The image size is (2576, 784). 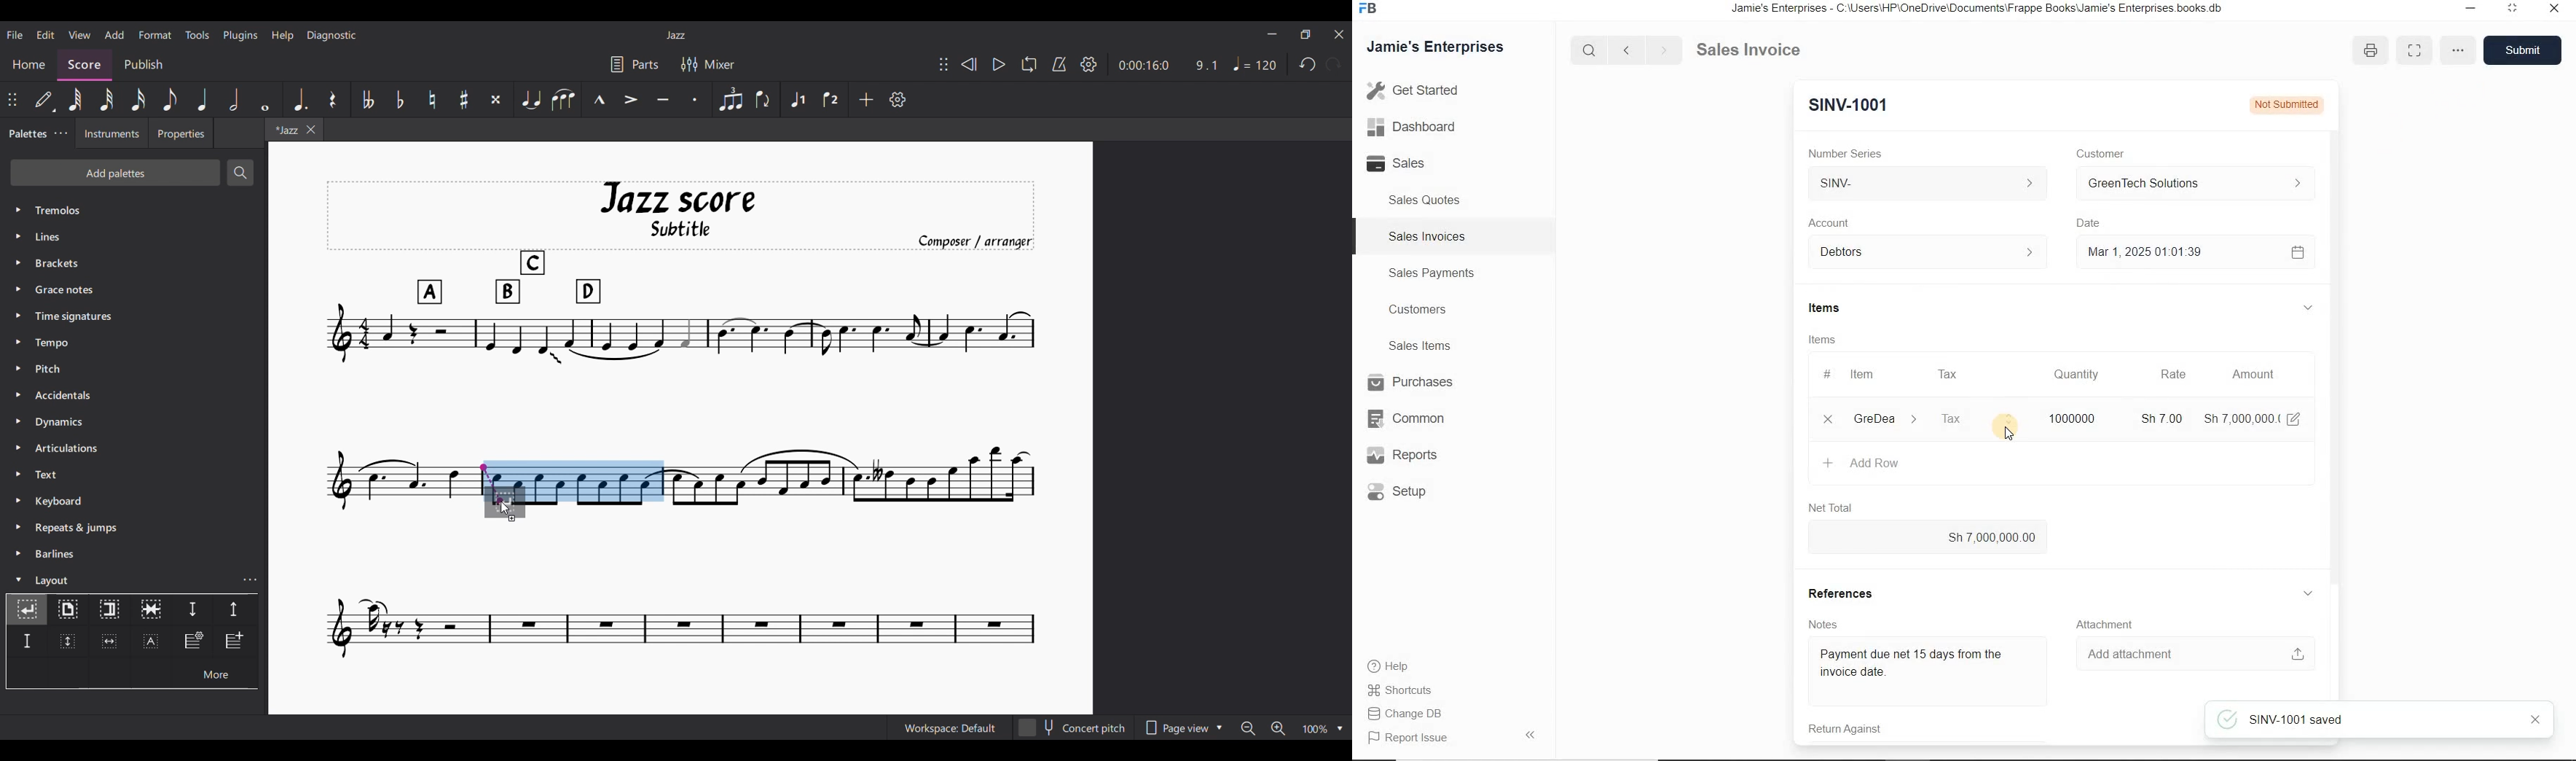 I want to click on Staccato, so click(x=695, y=99).